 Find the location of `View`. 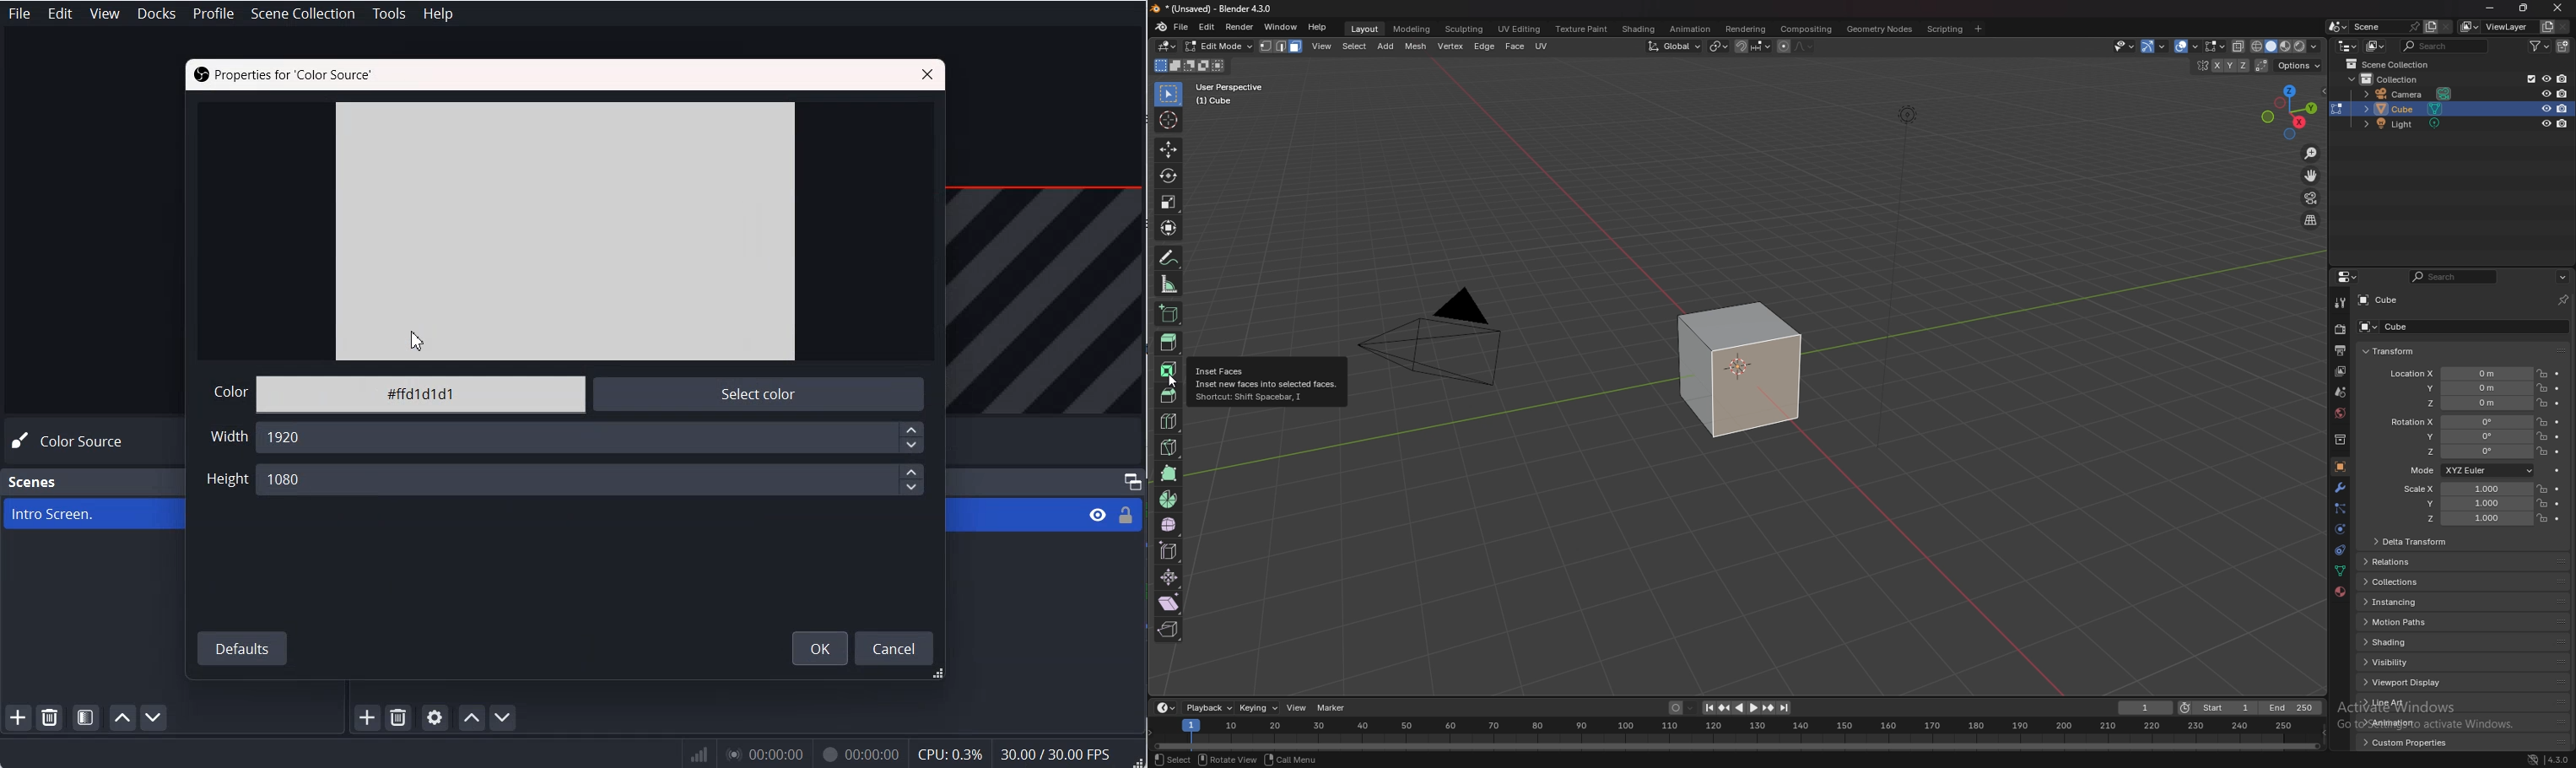

View is located at coordinates (105, 14).